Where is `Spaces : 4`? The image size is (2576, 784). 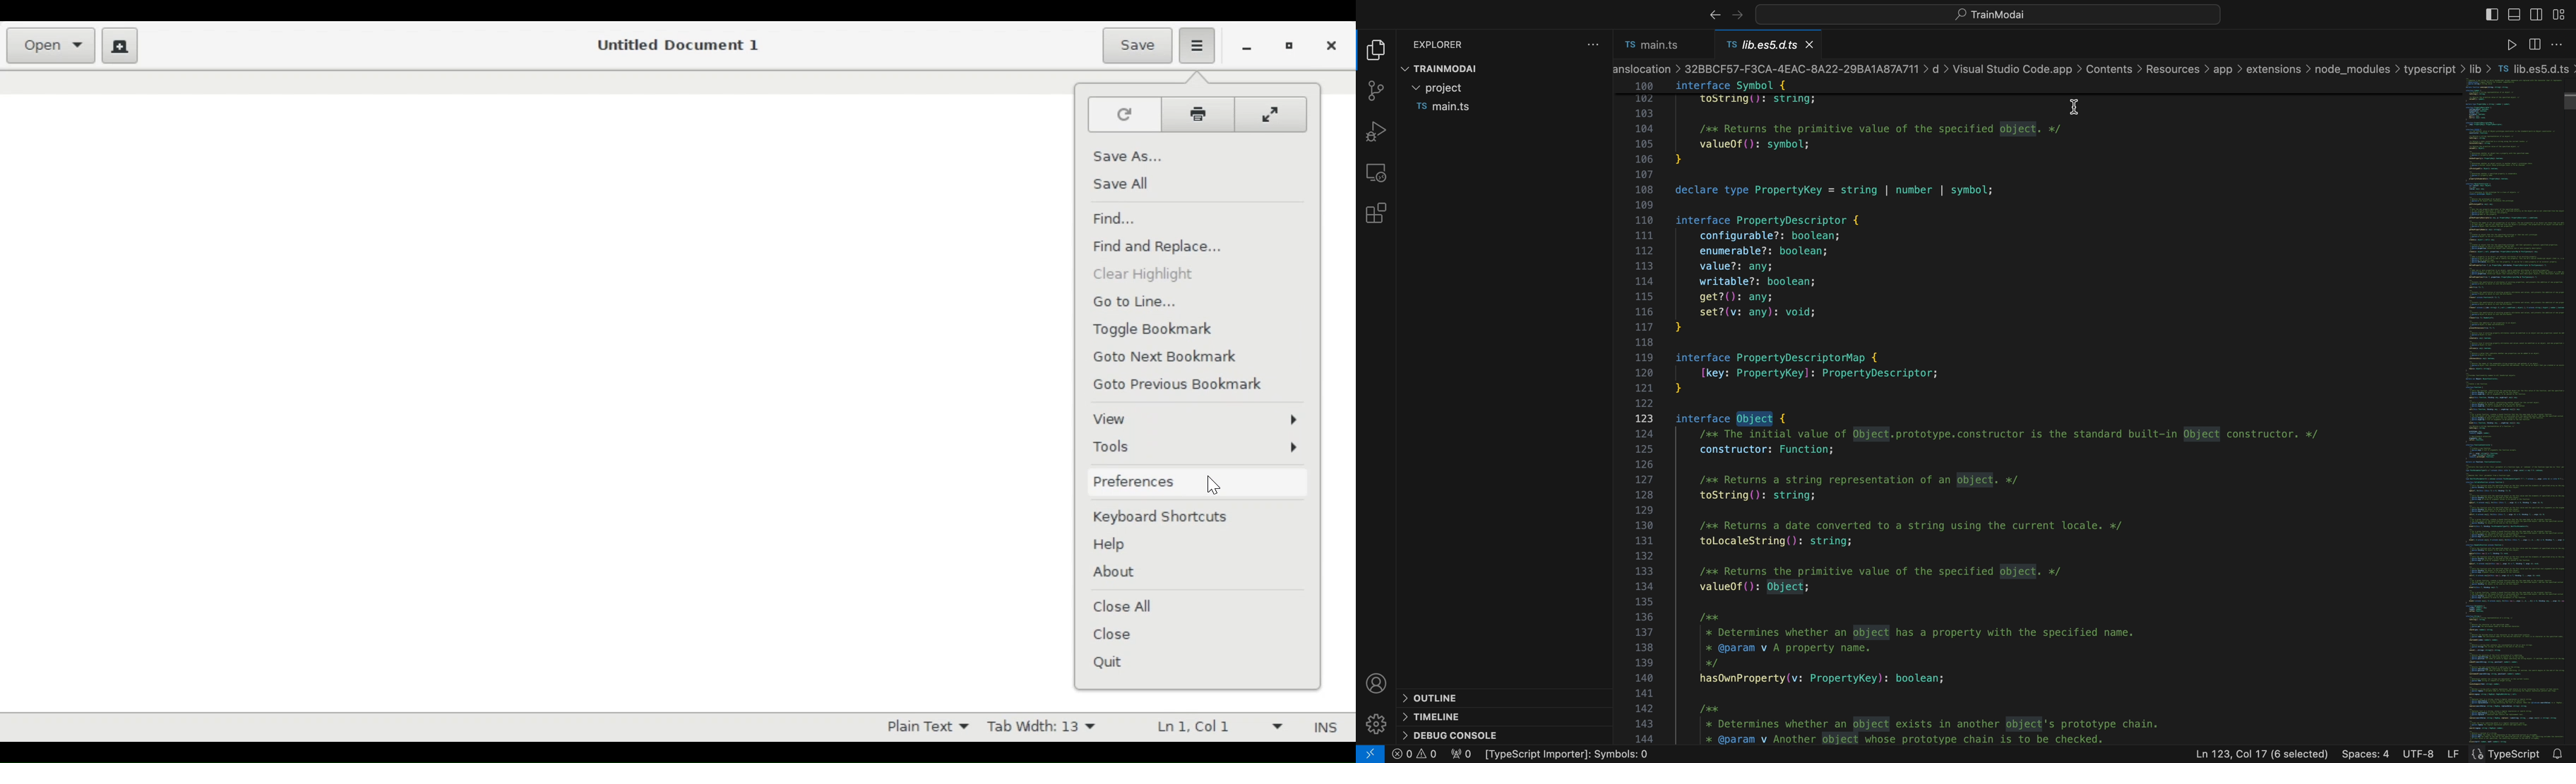 Spaces : 4 is located at coordinates (2365, 753).